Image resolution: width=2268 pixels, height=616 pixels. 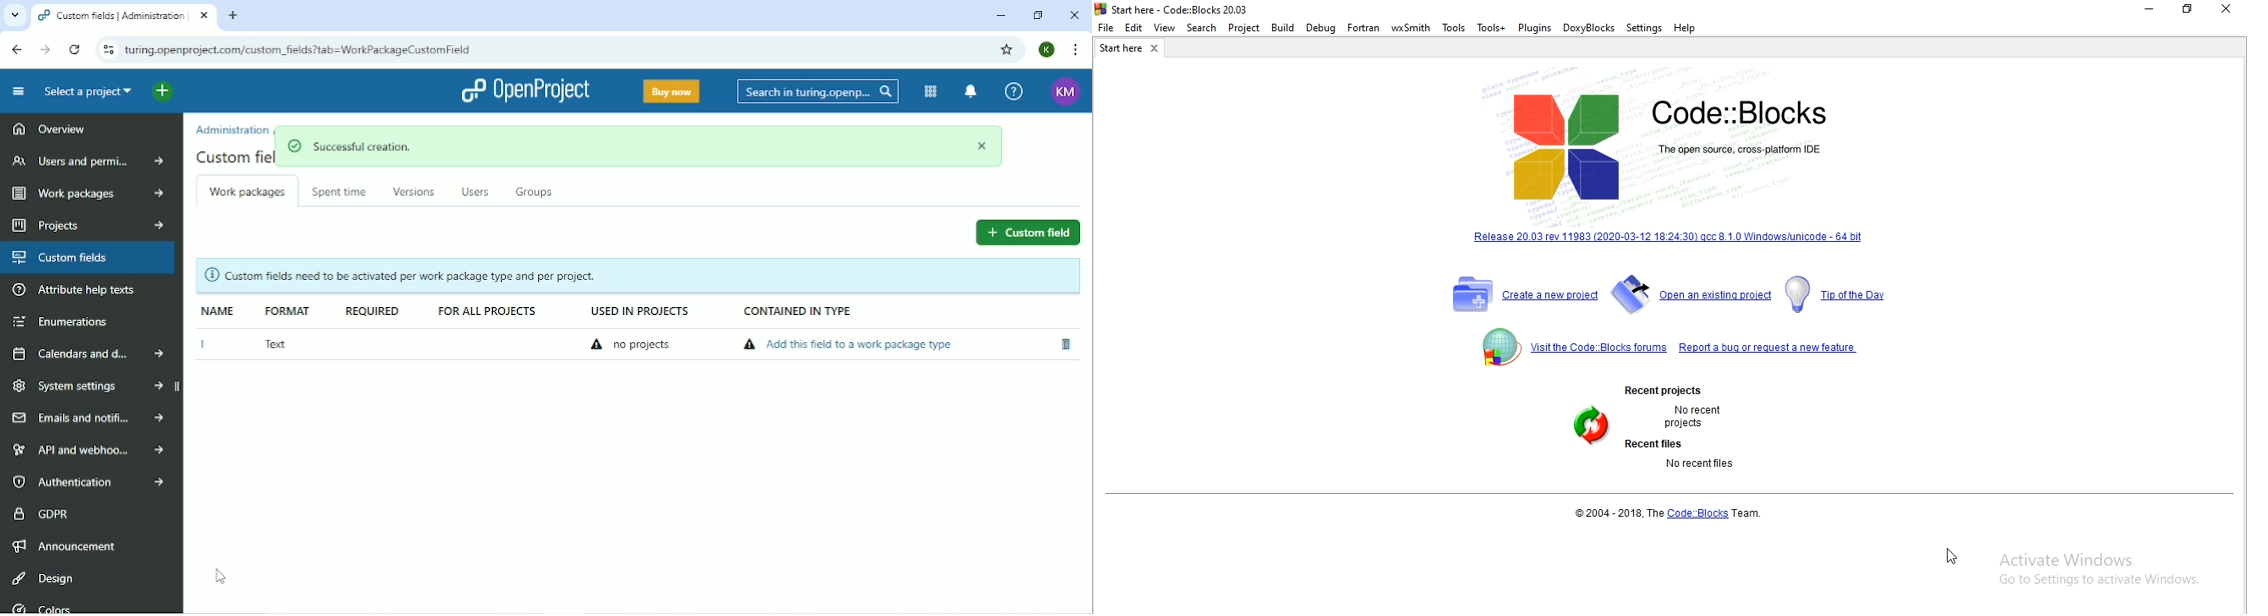 What do you see at coordinates (1858, 295) in the screenshot?
I see `Link` at bounding box center [1858, 295].